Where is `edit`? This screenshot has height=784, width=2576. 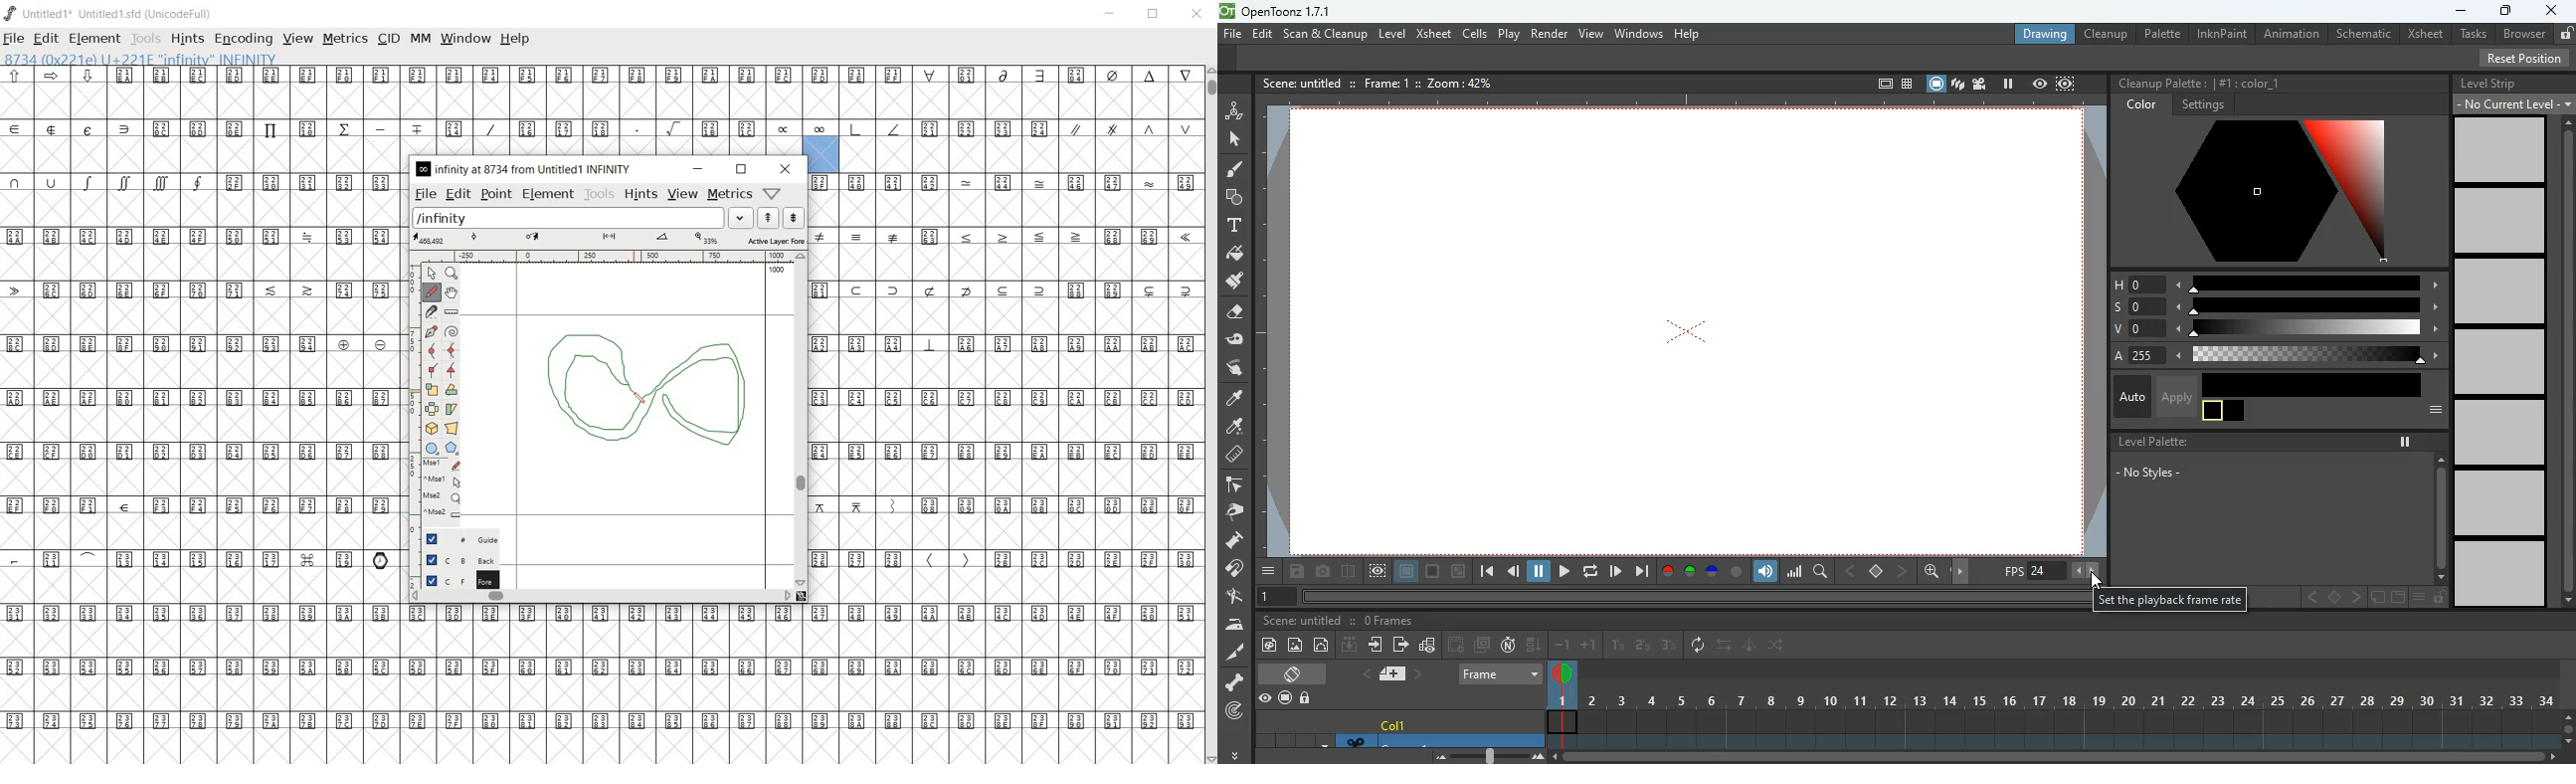
edit is located at coordinates (45, 38).